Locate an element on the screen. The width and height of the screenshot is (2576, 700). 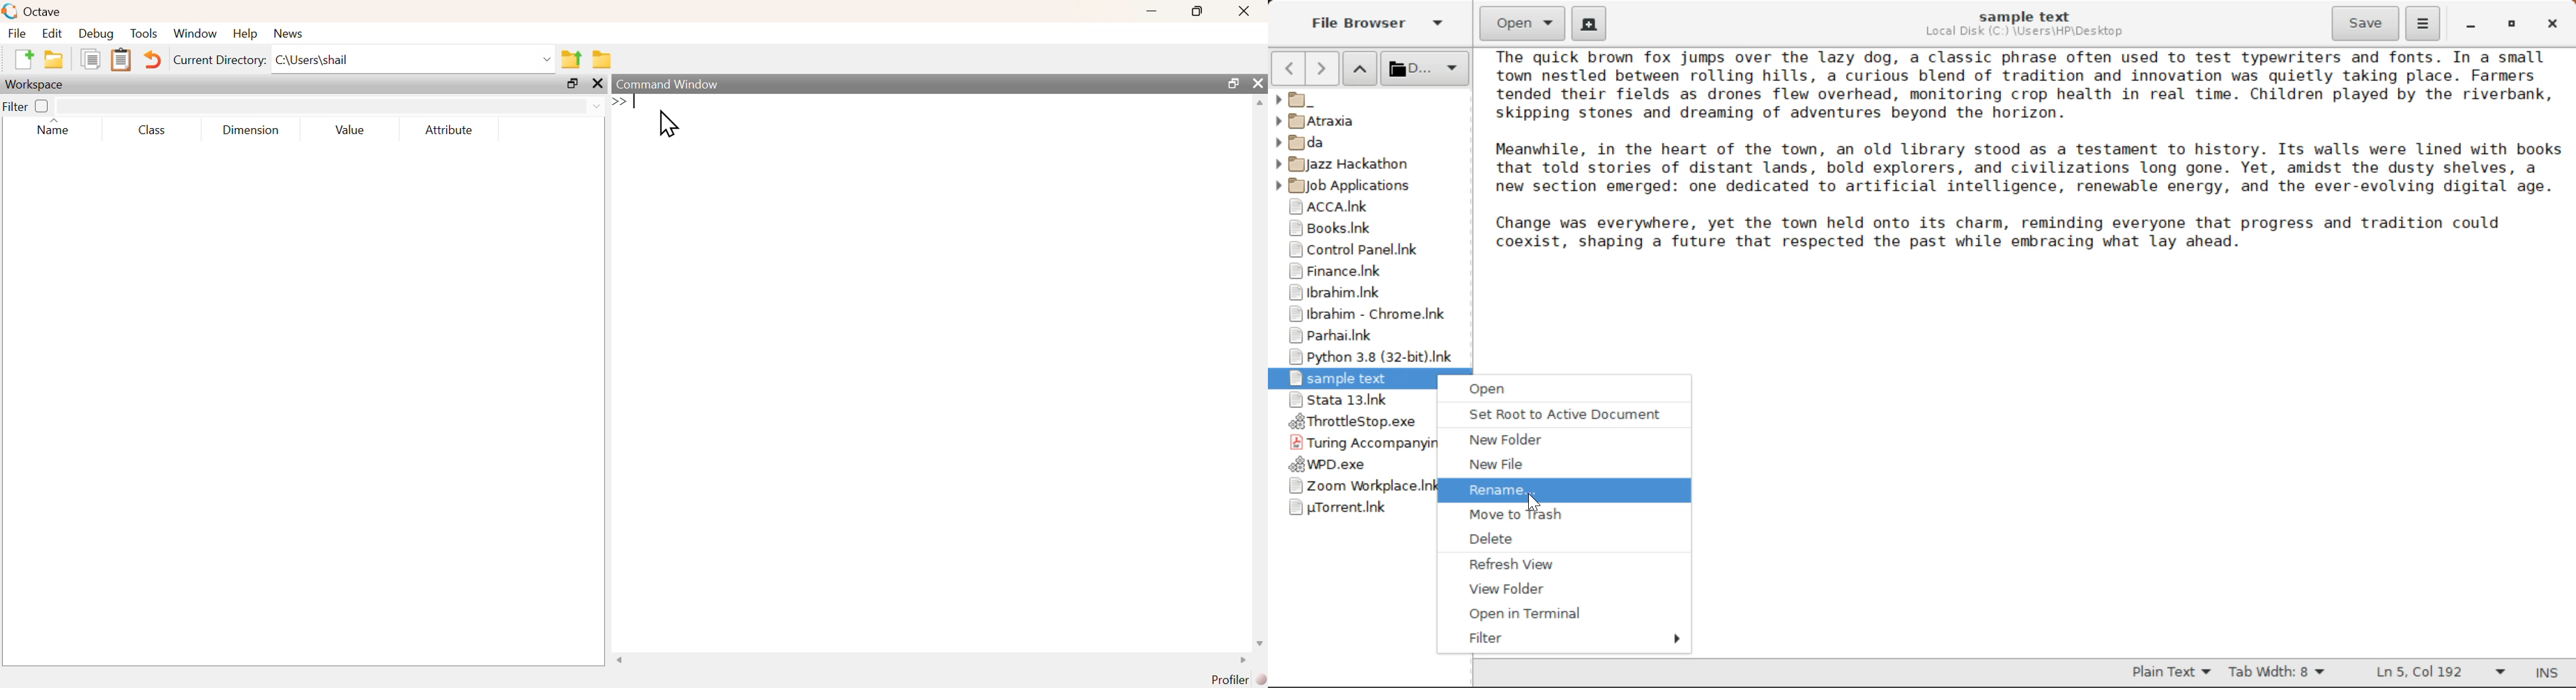
Ibrahim Folder Shortcut Link is located at coordinates (1369, 294).